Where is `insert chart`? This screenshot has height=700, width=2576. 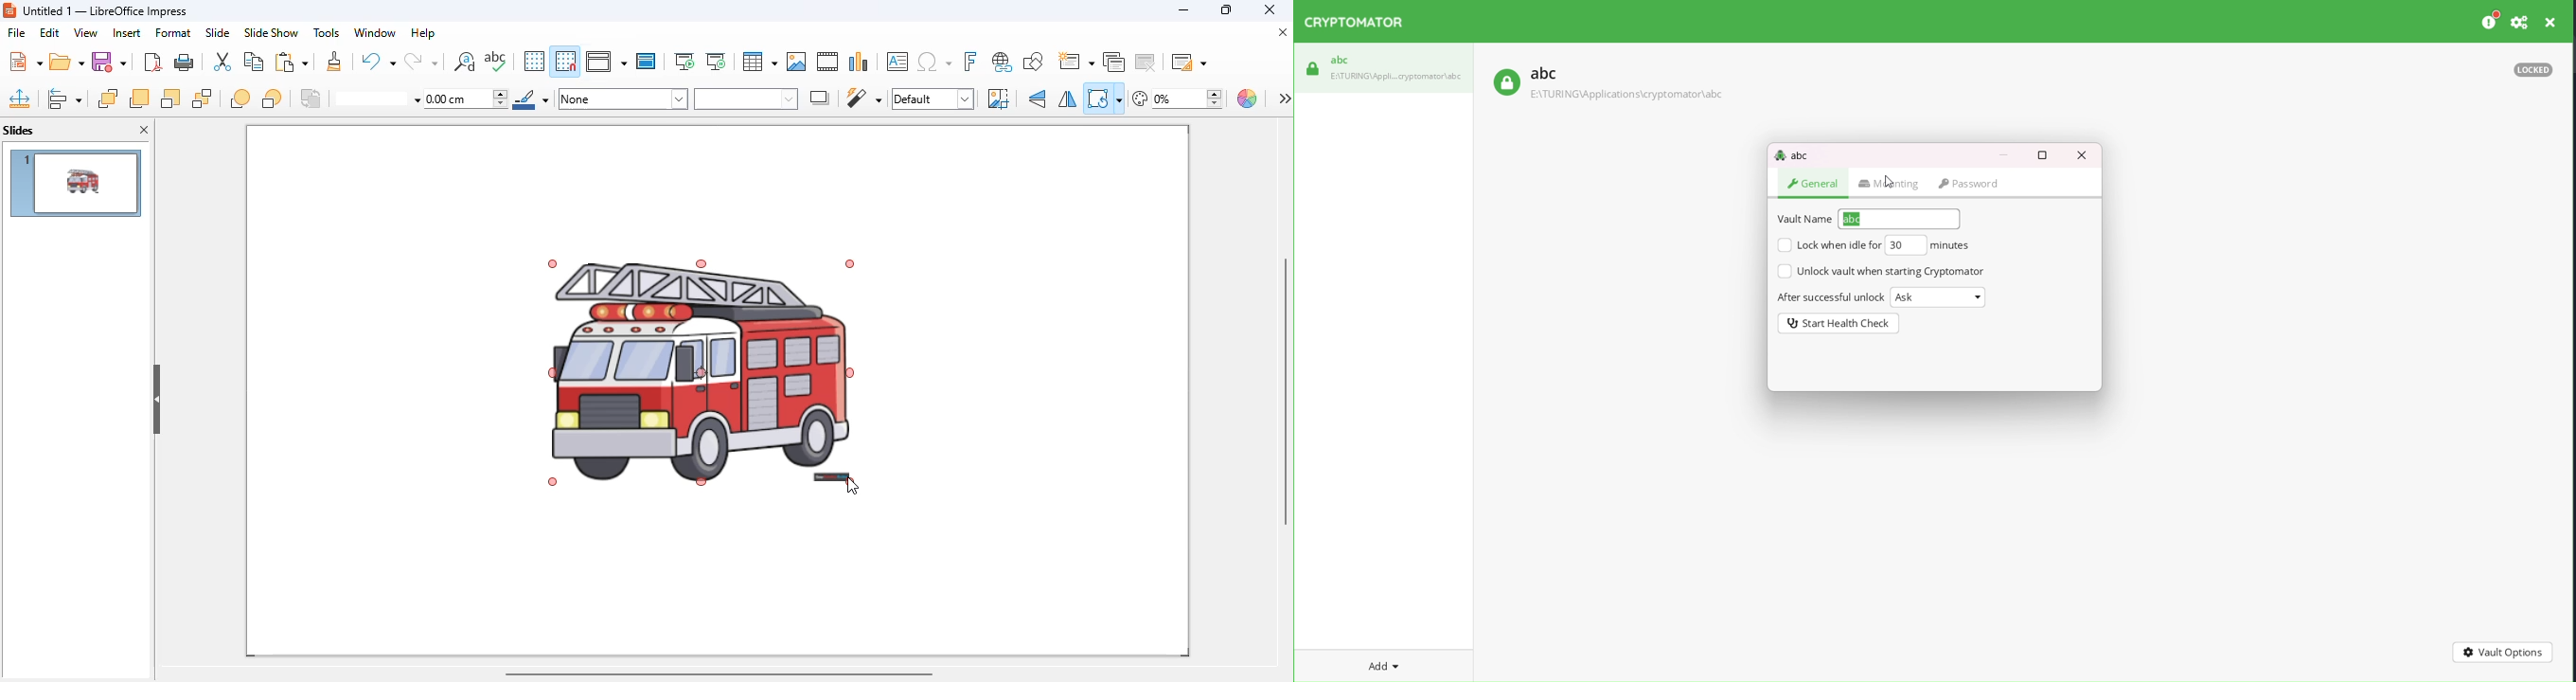 insert chart is located at coordinates (860, 61).